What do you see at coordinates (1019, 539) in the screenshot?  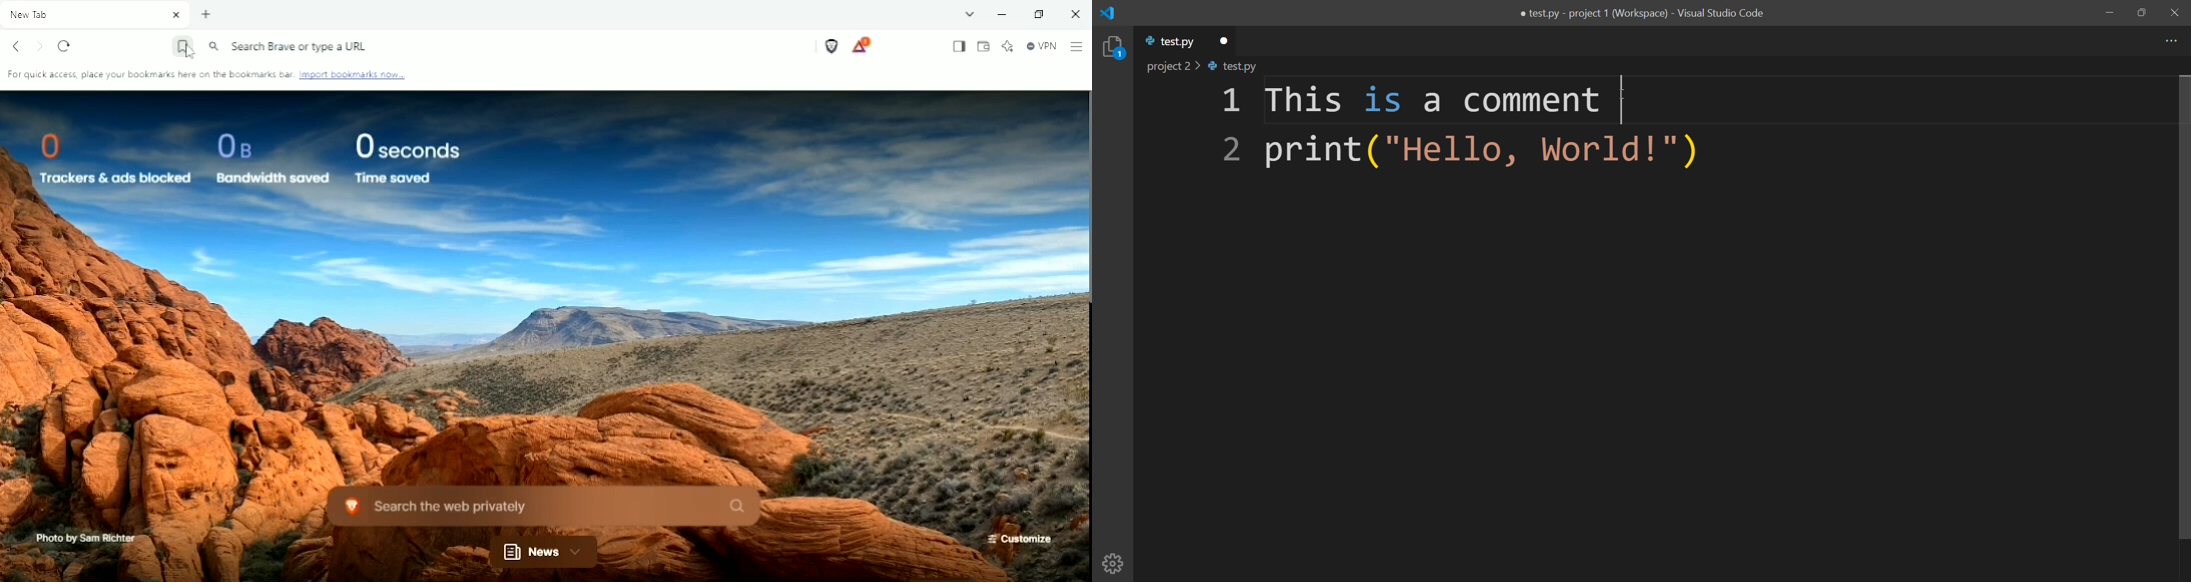 I see `Customize` at bounding box center [1019, 539].